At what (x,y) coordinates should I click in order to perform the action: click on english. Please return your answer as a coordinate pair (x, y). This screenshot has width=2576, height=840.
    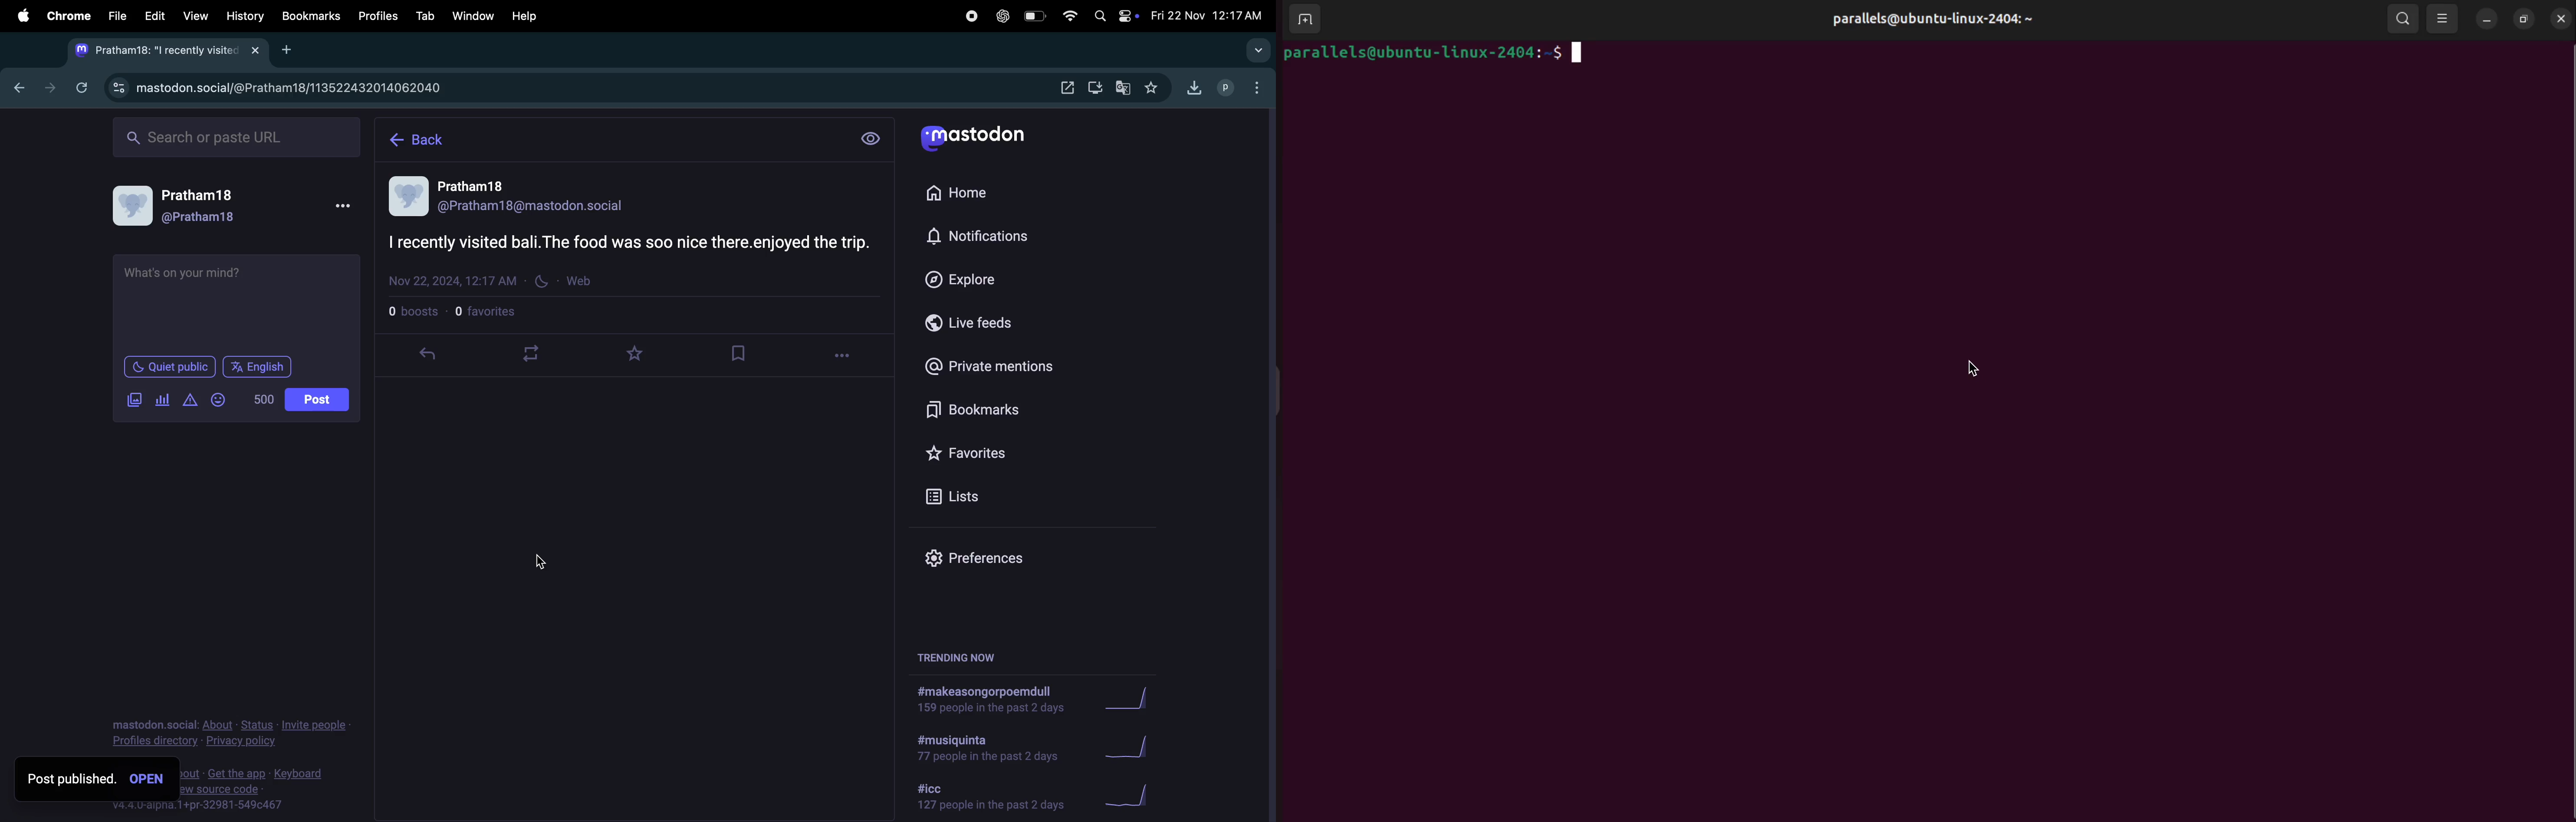
    Looking at the image, I should click on (259, 368).